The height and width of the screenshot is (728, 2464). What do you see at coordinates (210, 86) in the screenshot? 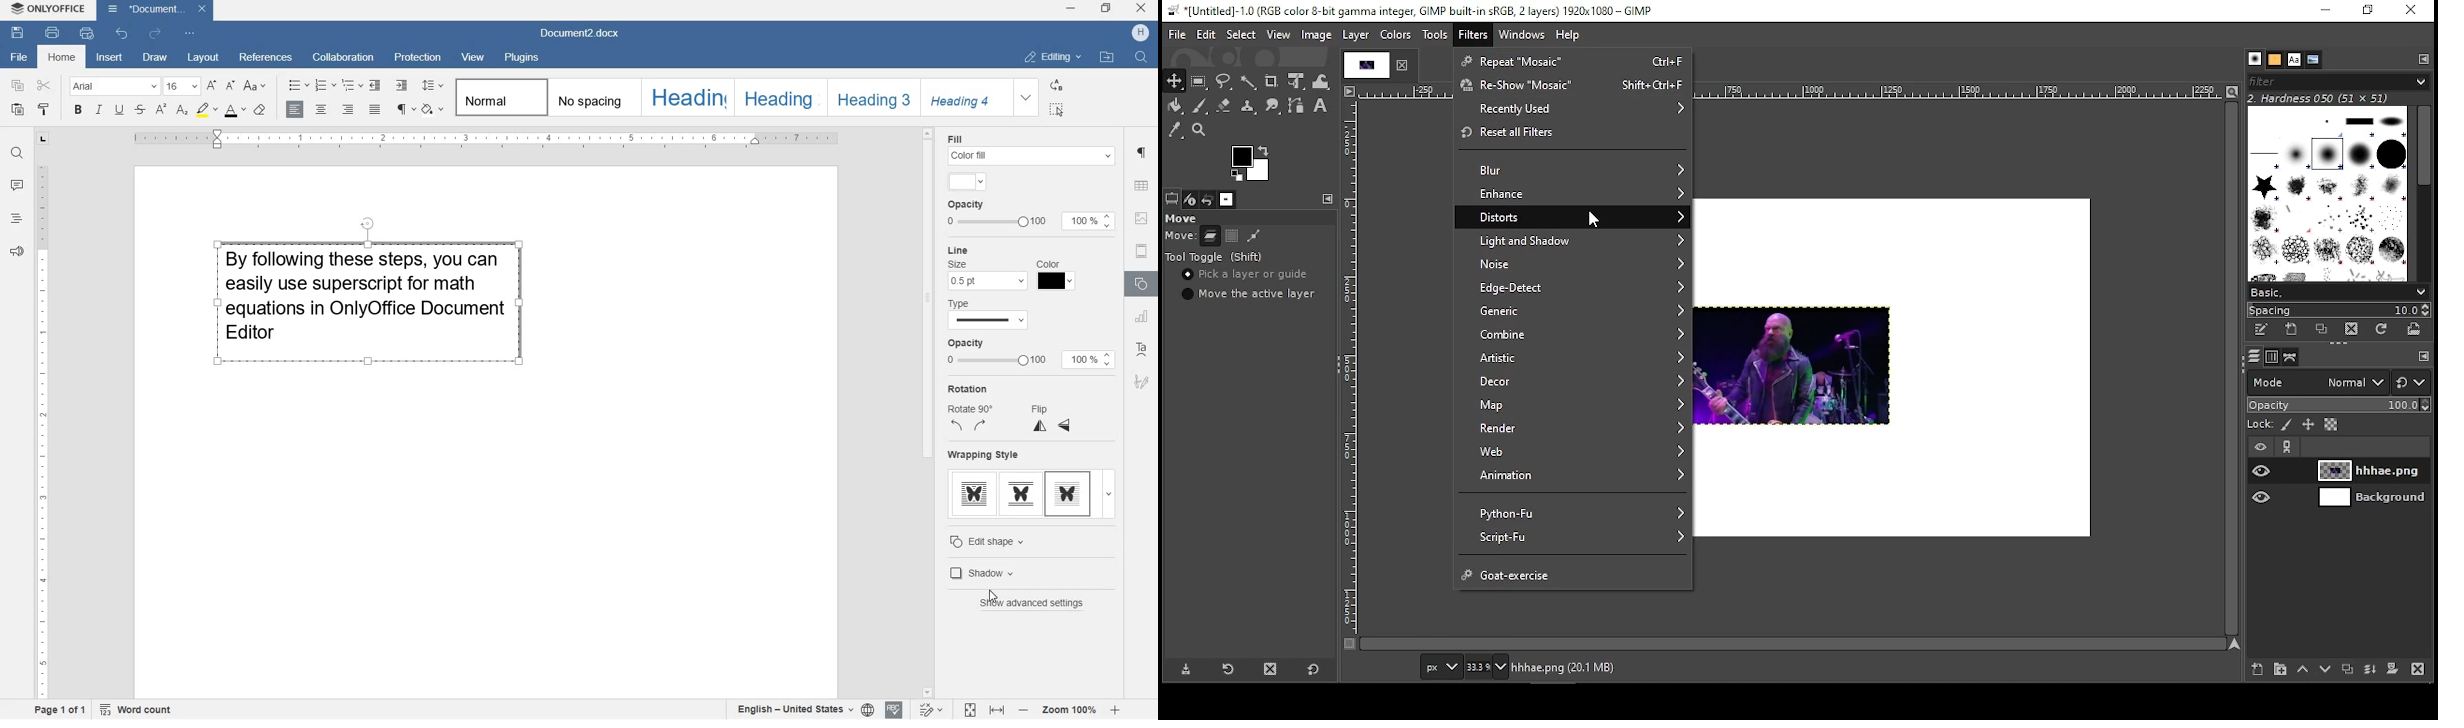
I see `increment font size` at bounding box center [210, 86].